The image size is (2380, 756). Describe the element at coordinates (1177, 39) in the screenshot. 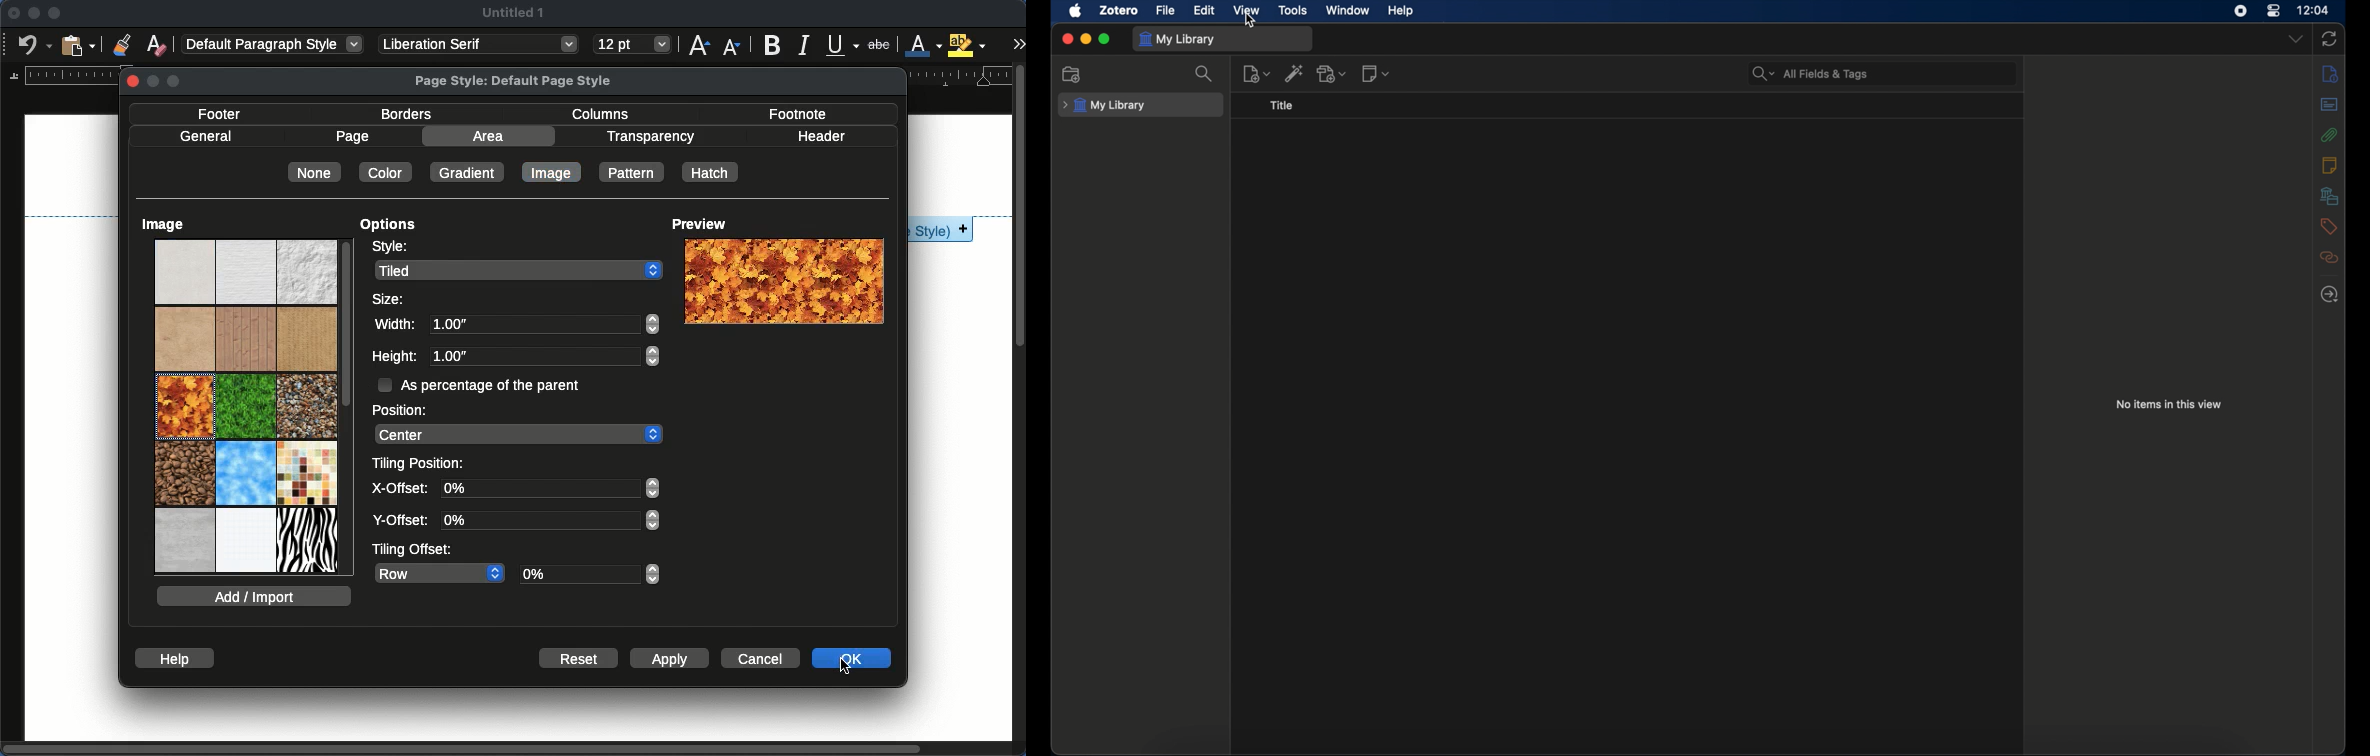

I see `my library` at that location.